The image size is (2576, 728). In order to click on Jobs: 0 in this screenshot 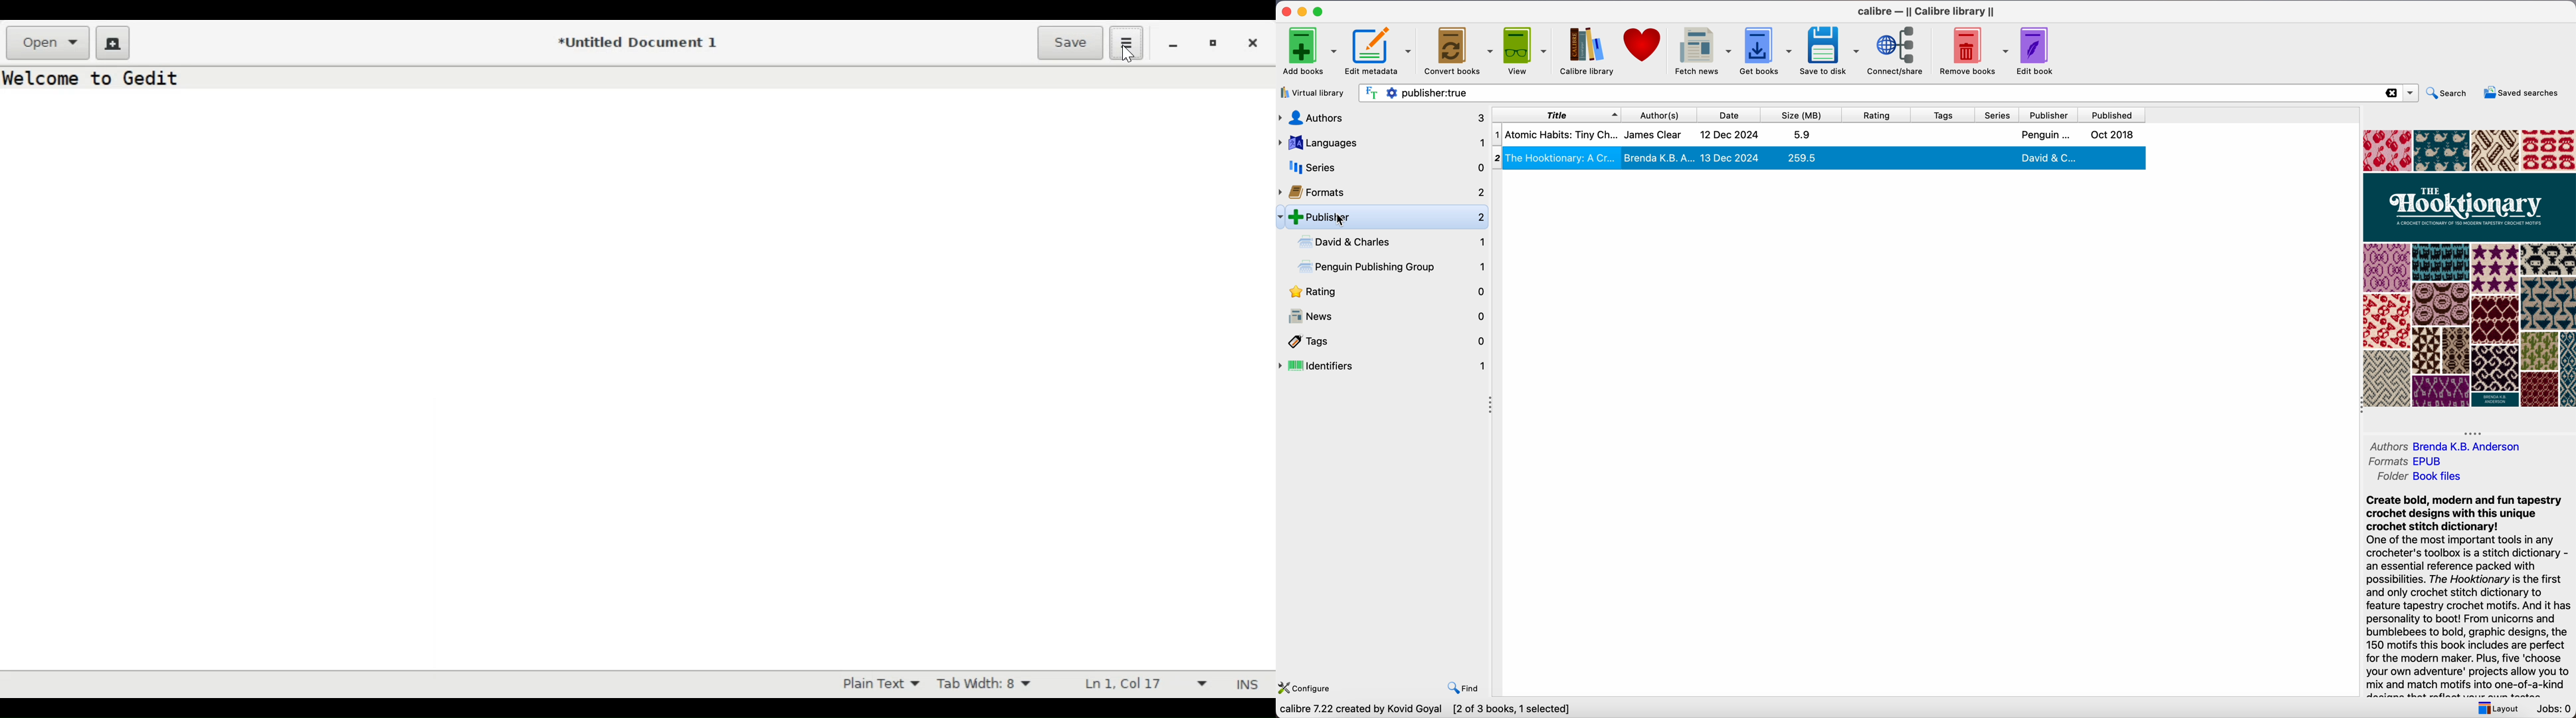, I will do `click(2553, 709)`.